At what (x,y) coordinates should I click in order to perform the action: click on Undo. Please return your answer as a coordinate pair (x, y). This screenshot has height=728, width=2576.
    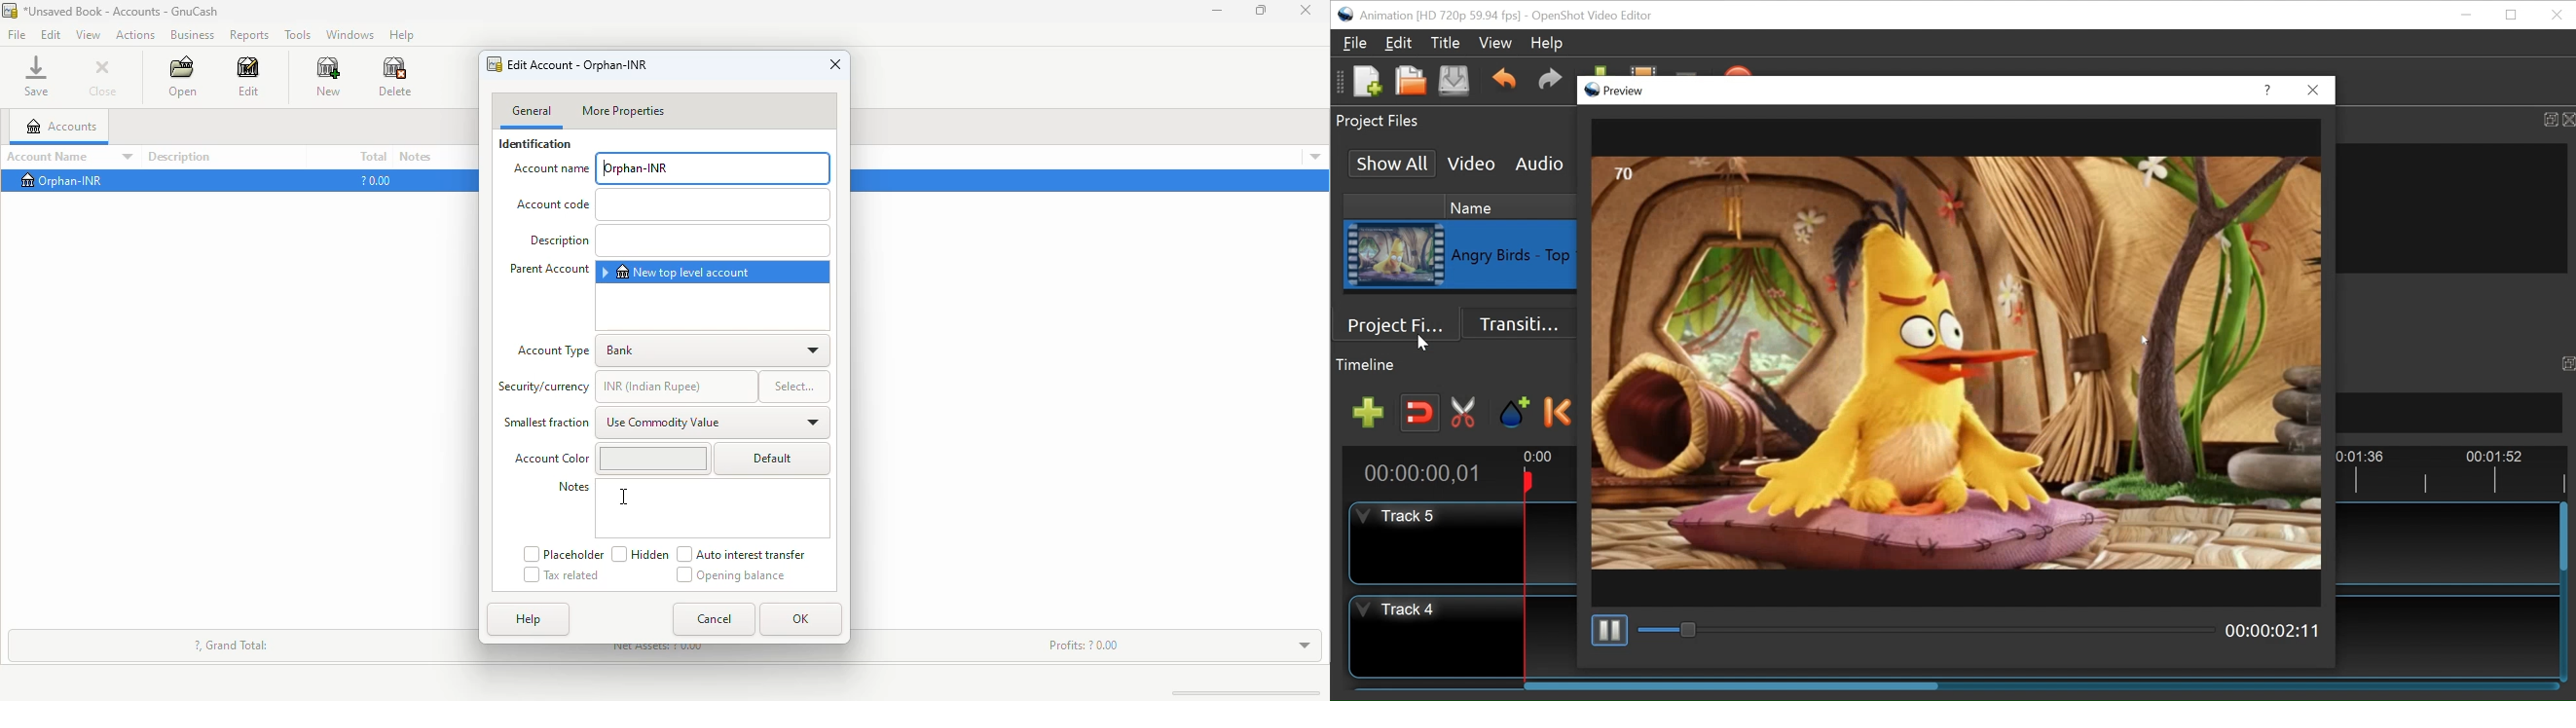
    Looking at the image, I should click on (1503, 80).